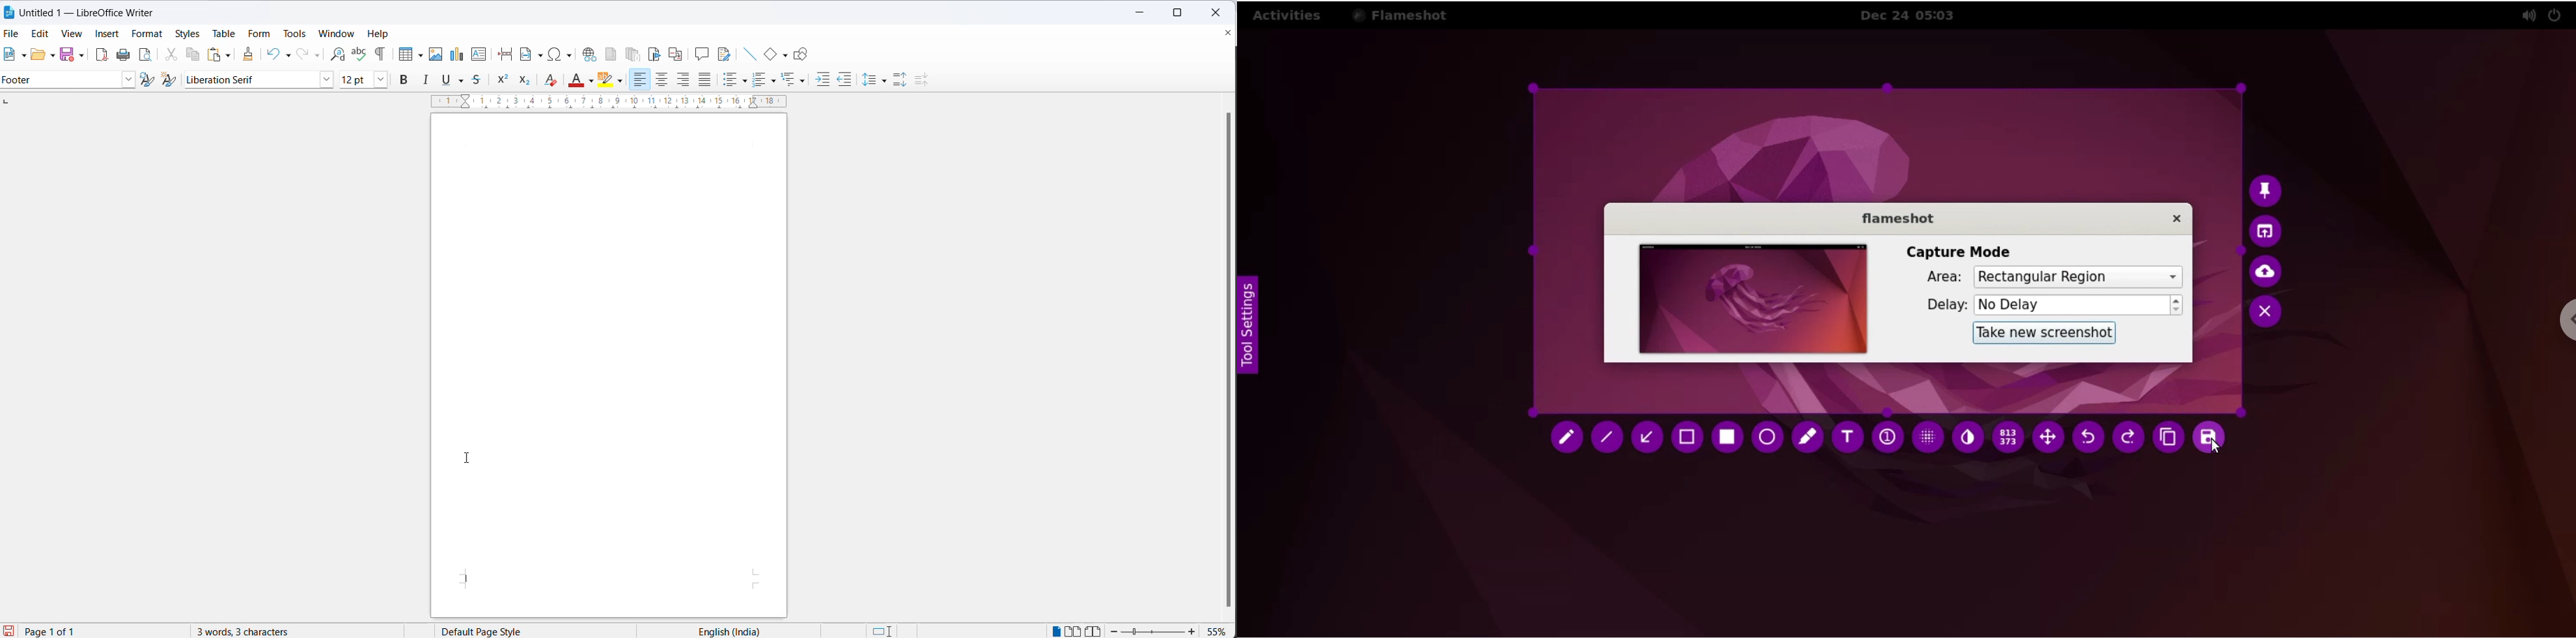  Describe the element at coordinates (553, 81) in the screenshot. I see `clear direct formatting` at that location.